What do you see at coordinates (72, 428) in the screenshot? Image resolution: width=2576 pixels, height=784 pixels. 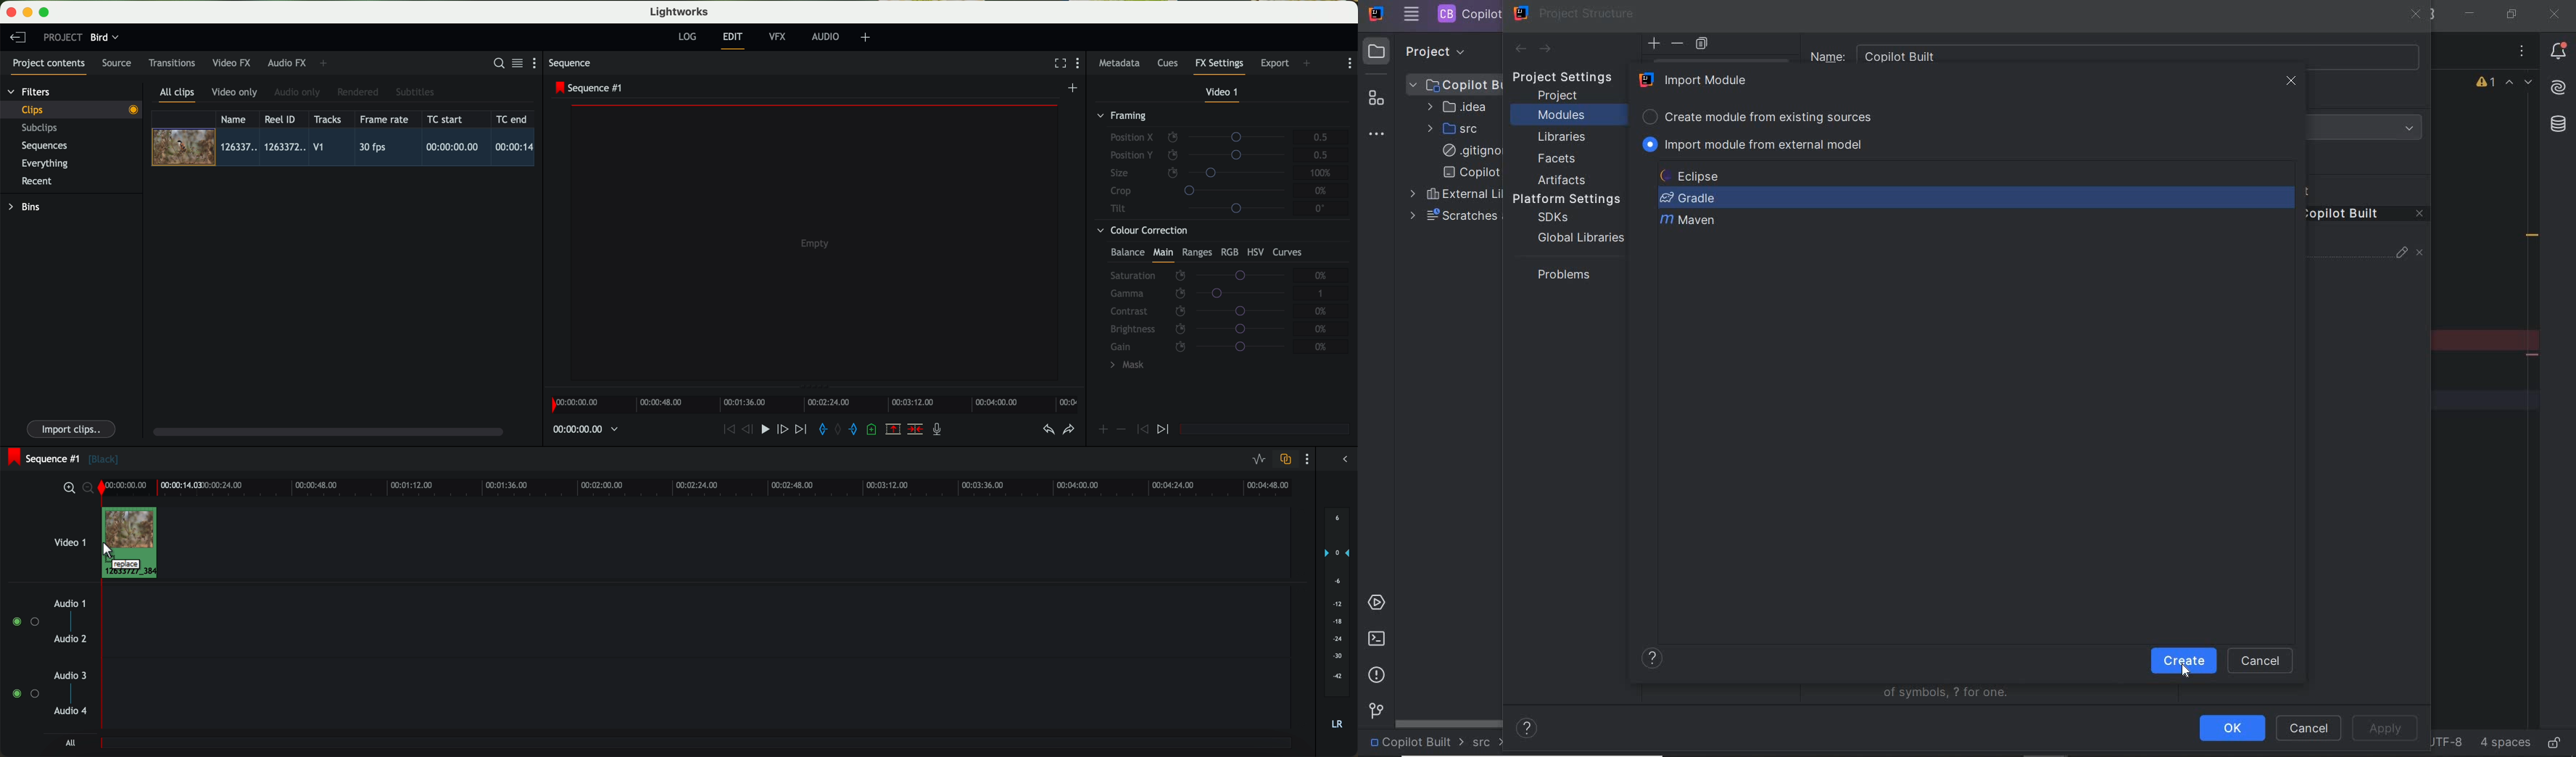 I see `import clips` at bounding box center [72, 428].